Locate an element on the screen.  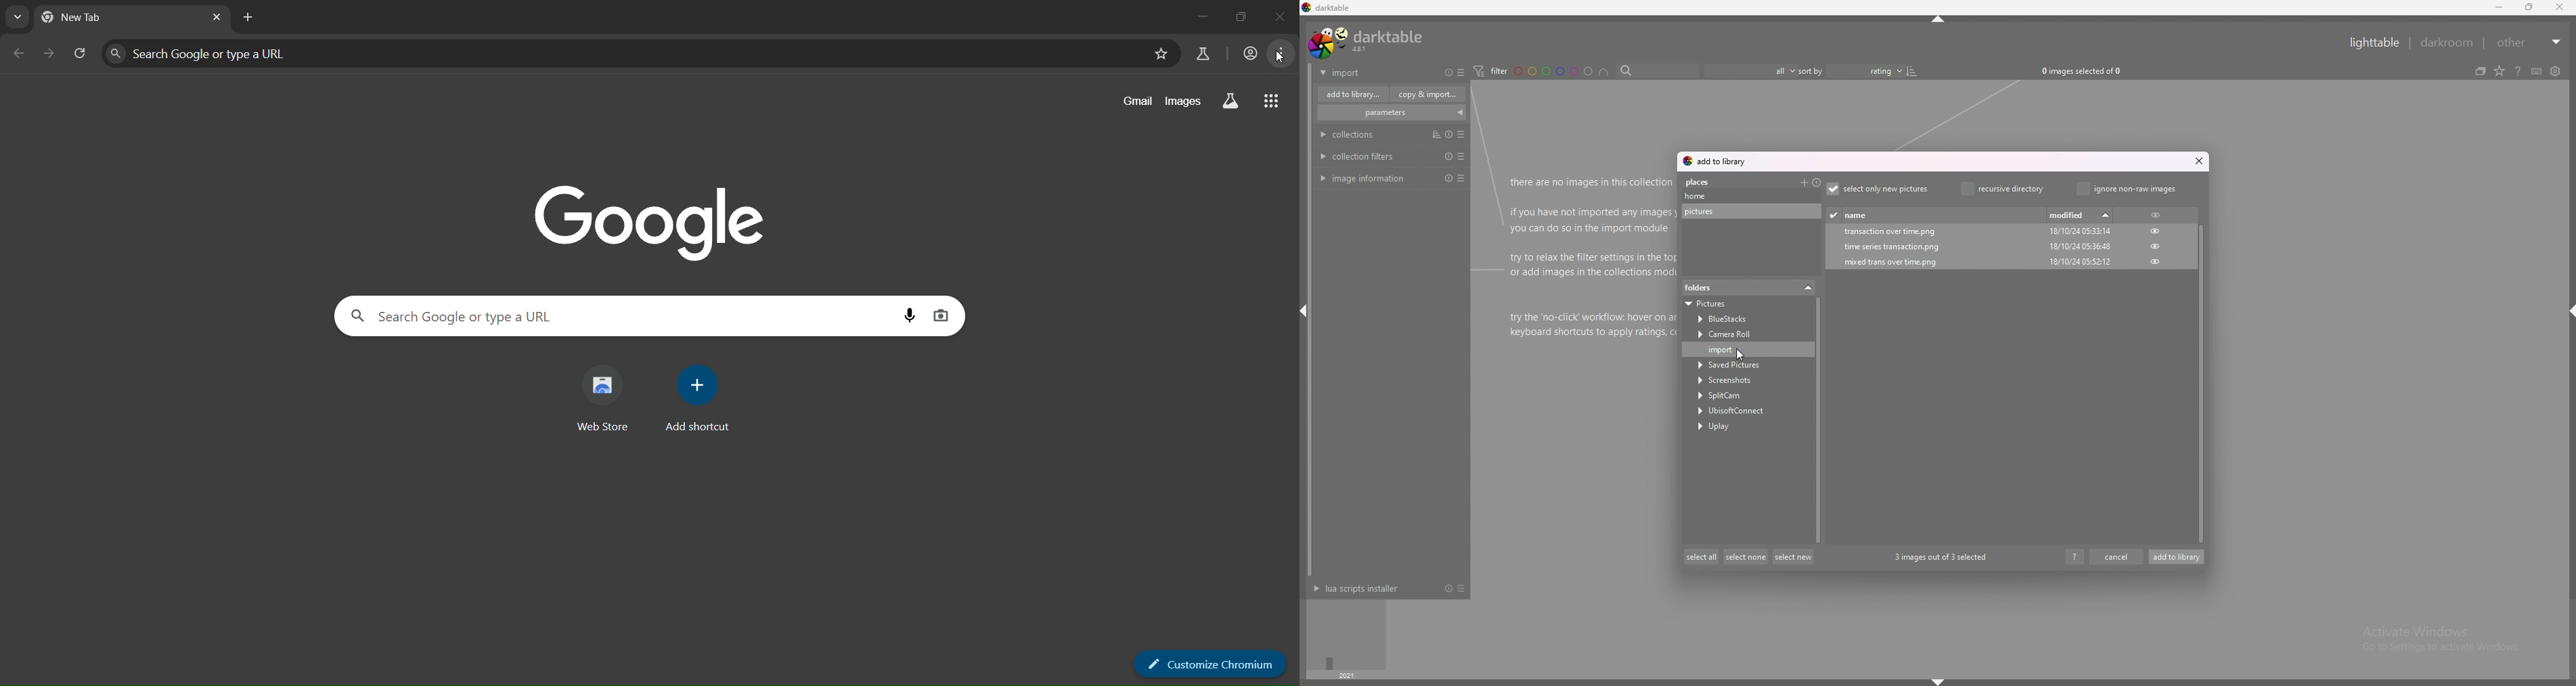
new tab is located at coordinates (85, 19).